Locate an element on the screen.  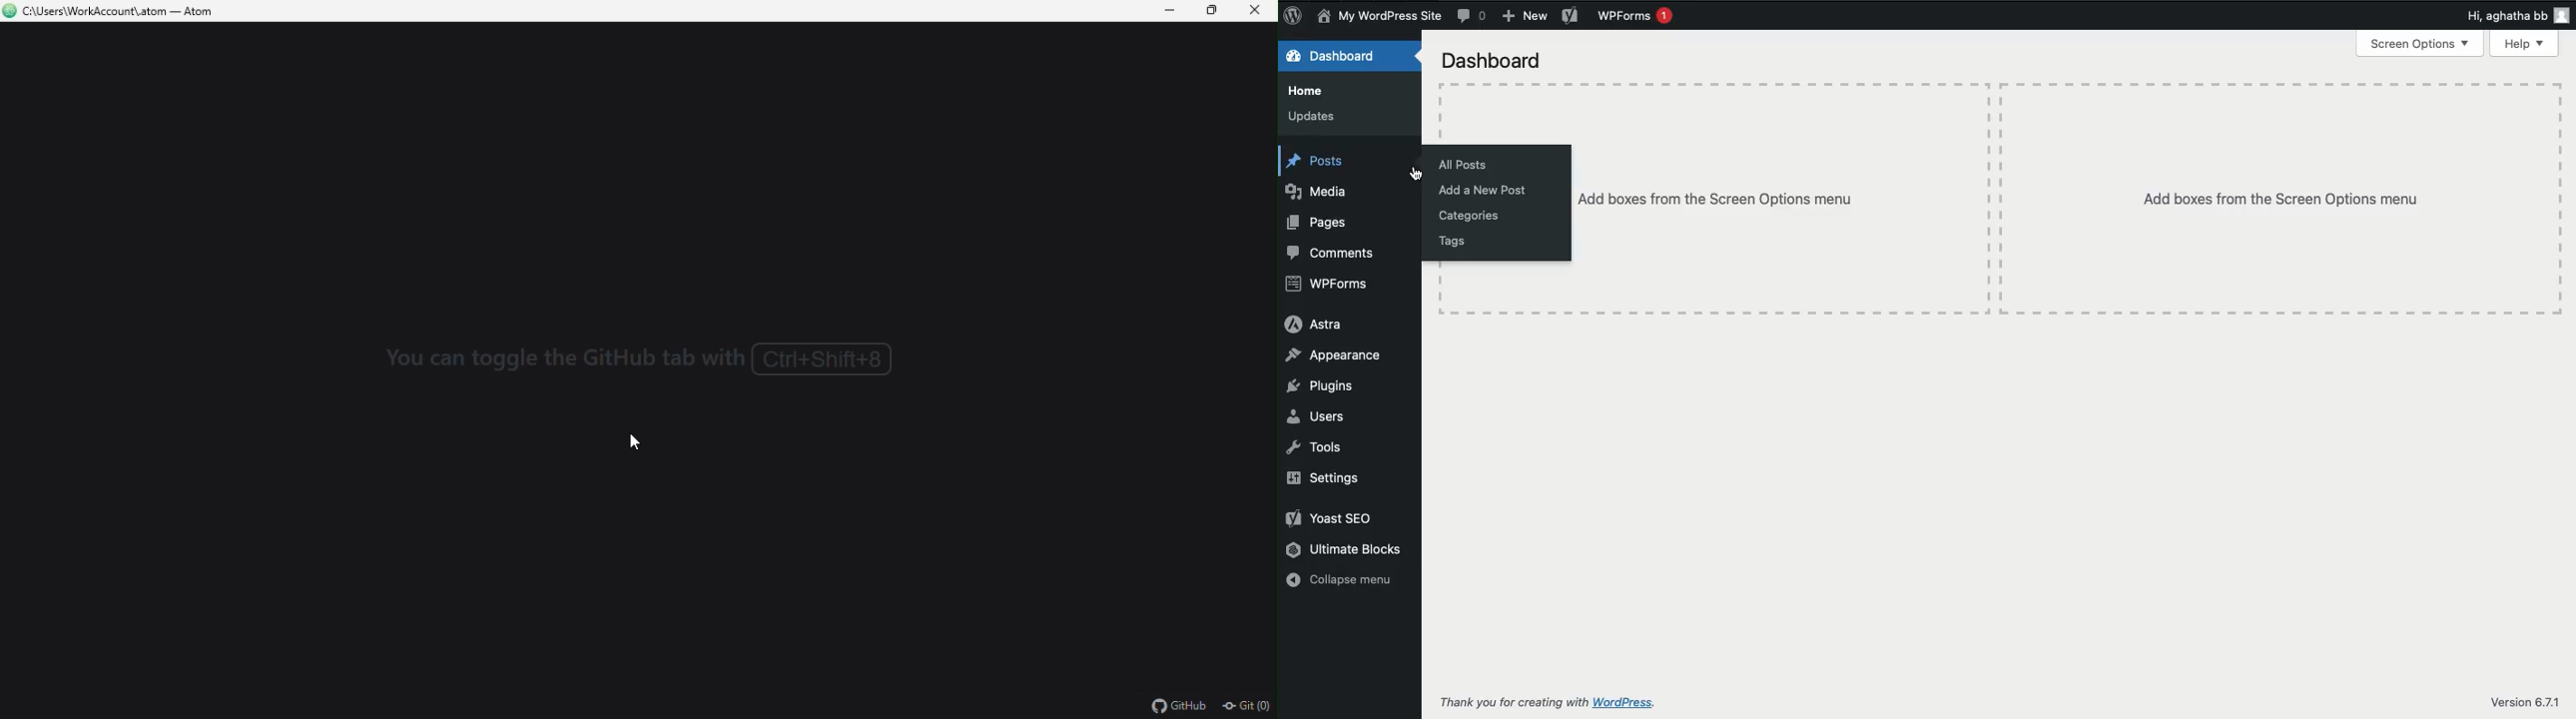
Tags is located at coordinates (1451, 244).